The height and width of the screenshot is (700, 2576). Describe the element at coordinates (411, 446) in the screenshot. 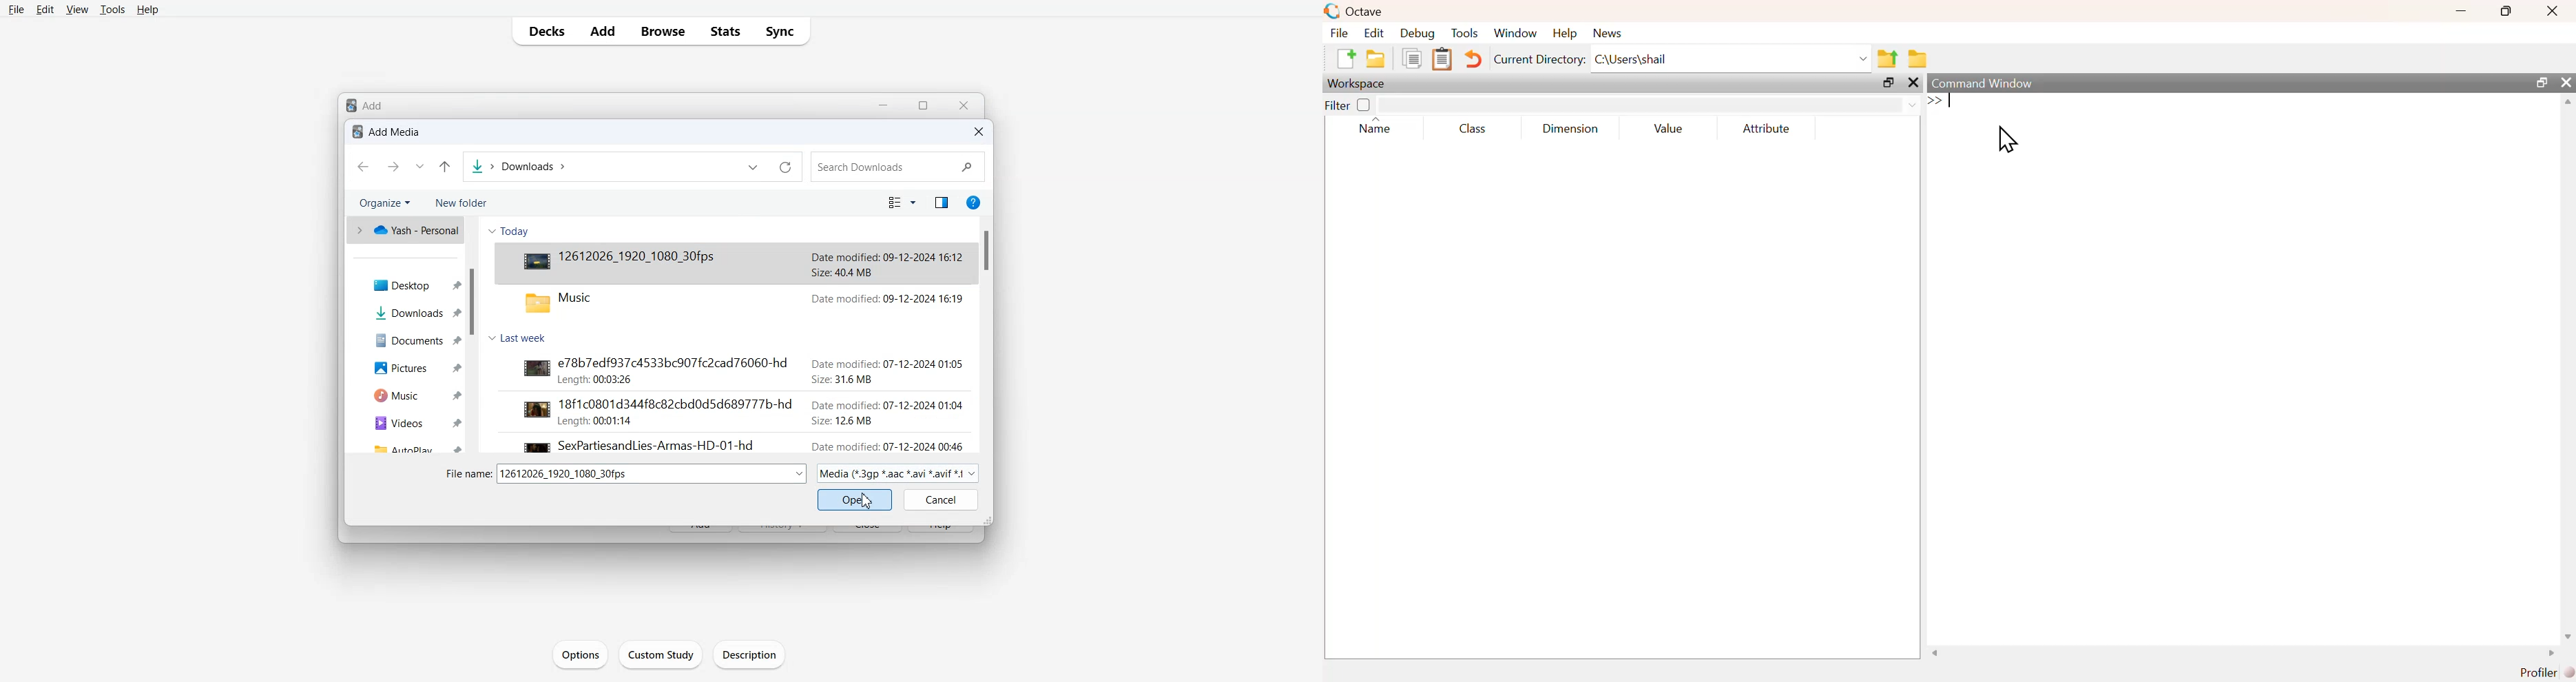

I see `Autoplay` at that location.